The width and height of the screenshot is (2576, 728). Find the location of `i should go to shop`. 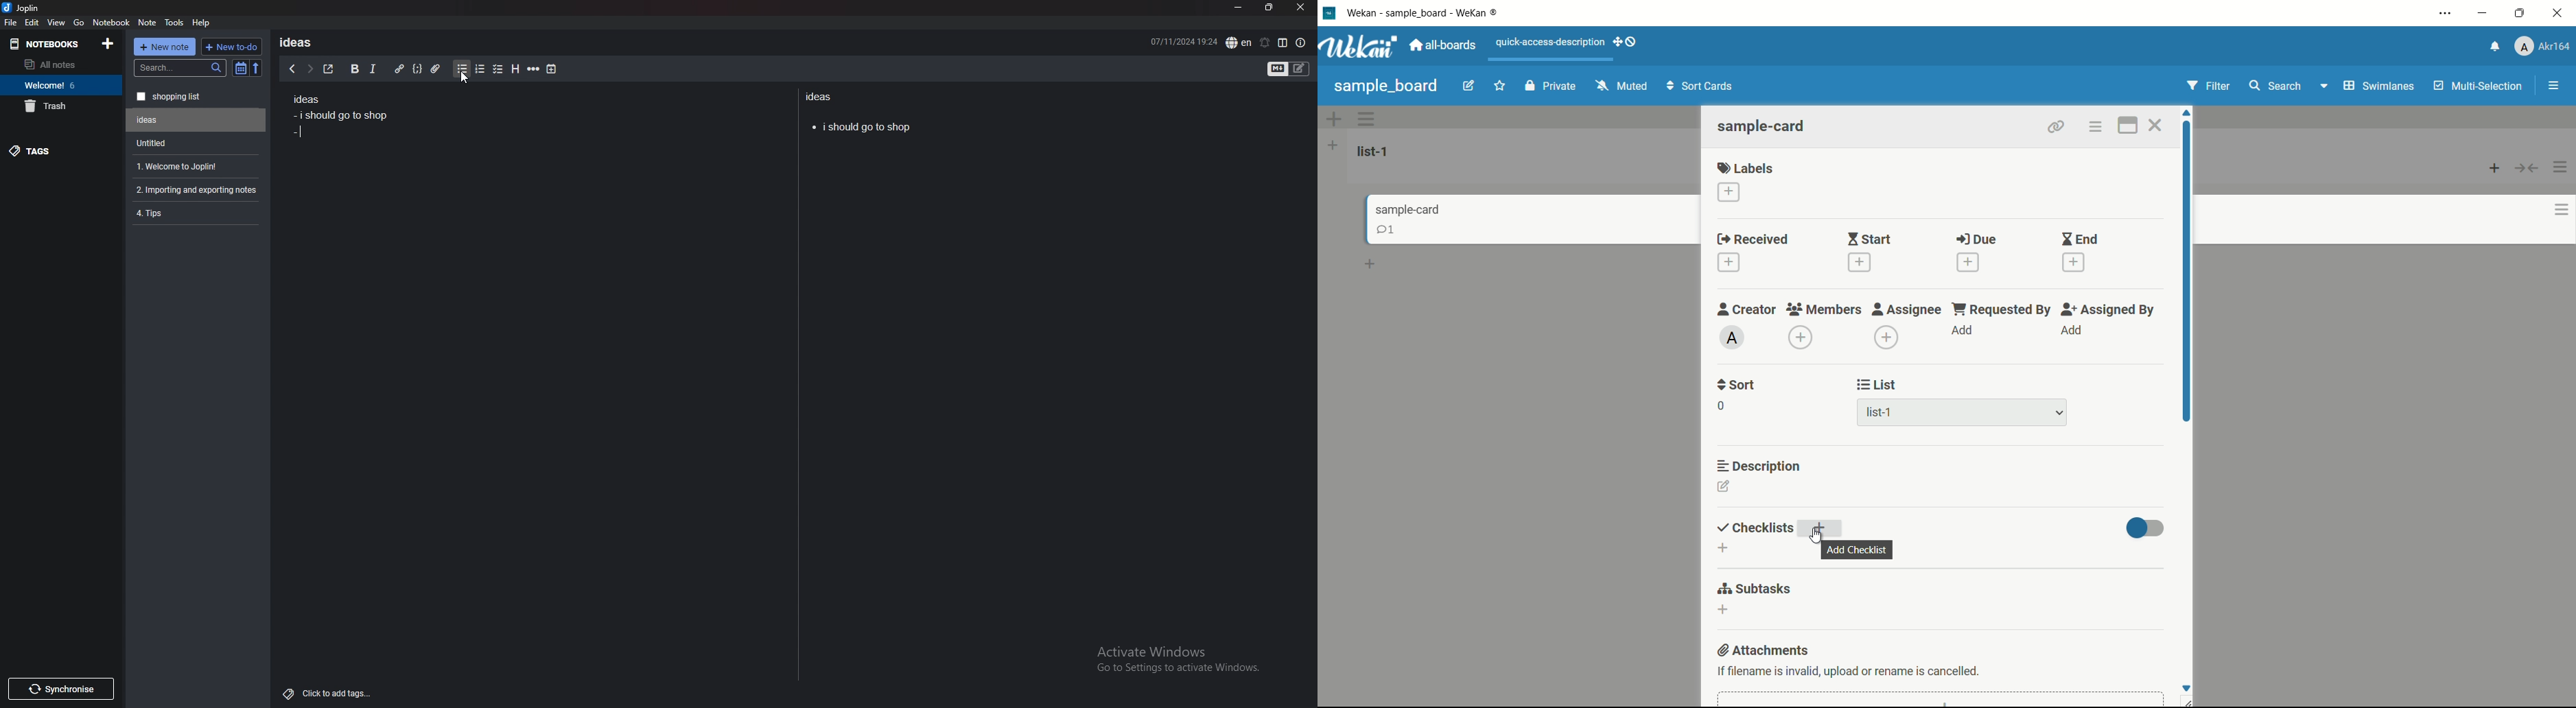

i should go to shop is located at coordinates (862, 125).